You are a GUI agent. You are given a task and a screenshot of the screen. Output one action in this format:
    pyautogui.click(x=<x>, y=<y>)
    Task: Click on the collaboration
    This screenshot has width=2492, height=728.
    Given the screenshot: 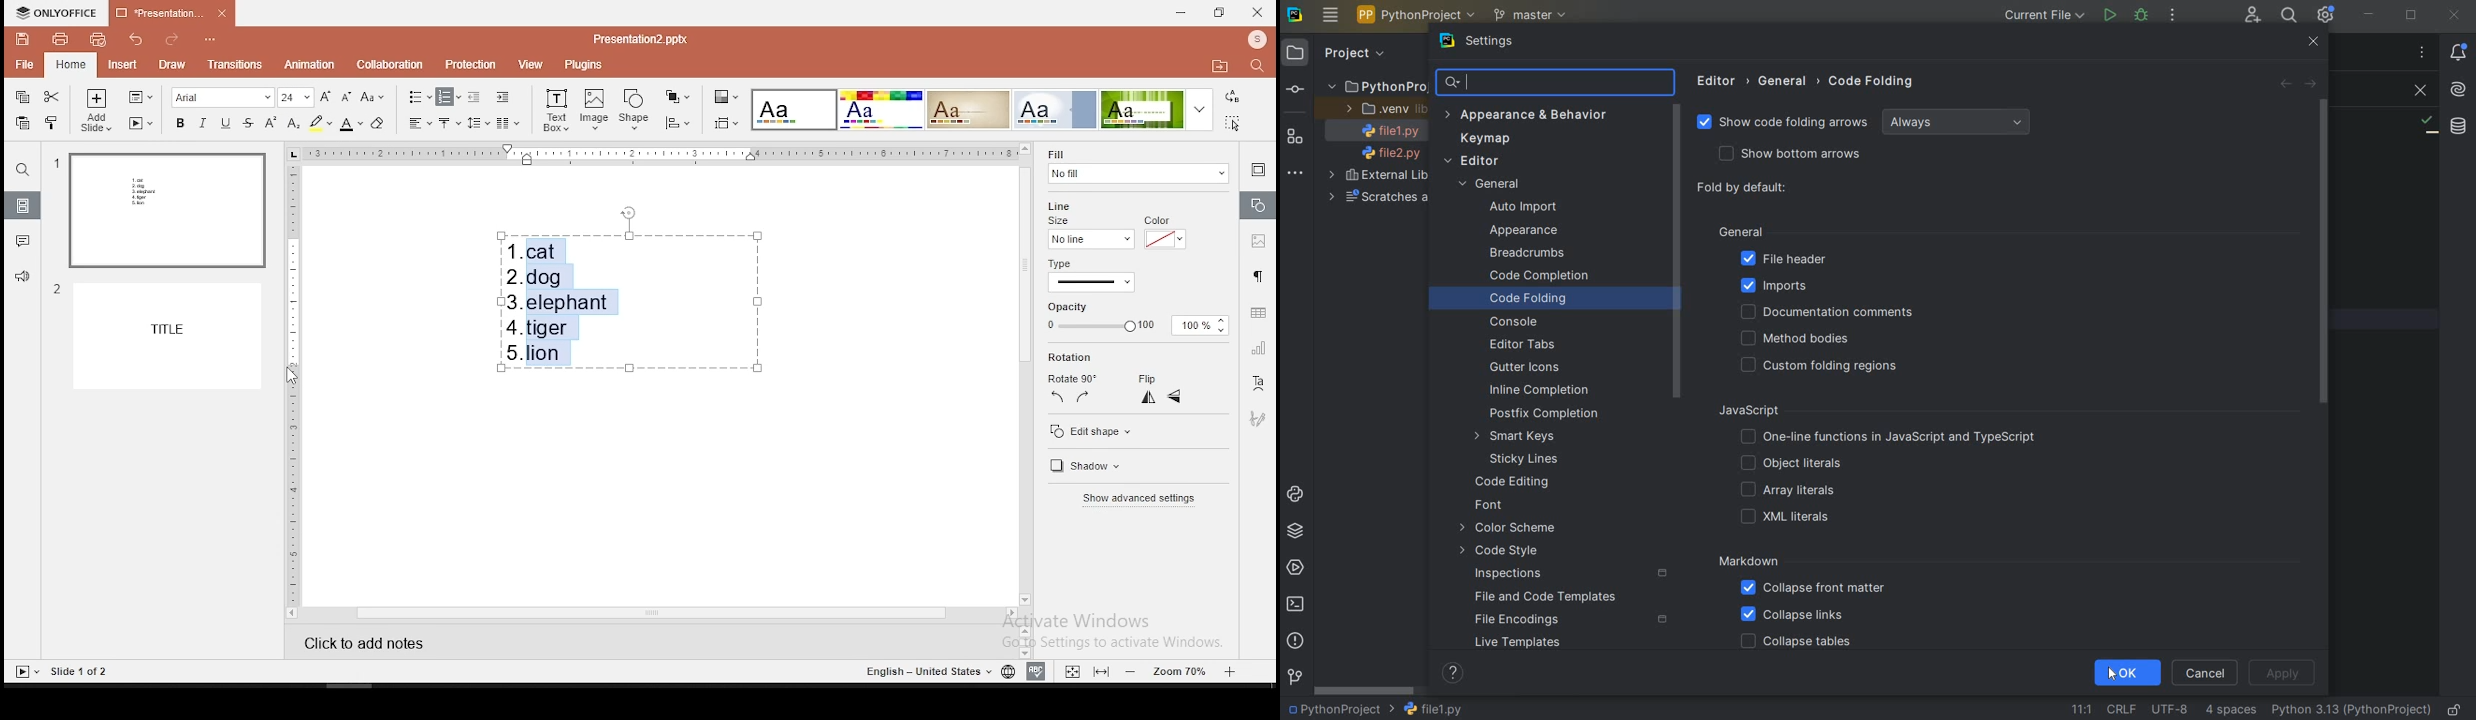 What is the action you would take?
    pyautogui.click(x=389, y=63)
    